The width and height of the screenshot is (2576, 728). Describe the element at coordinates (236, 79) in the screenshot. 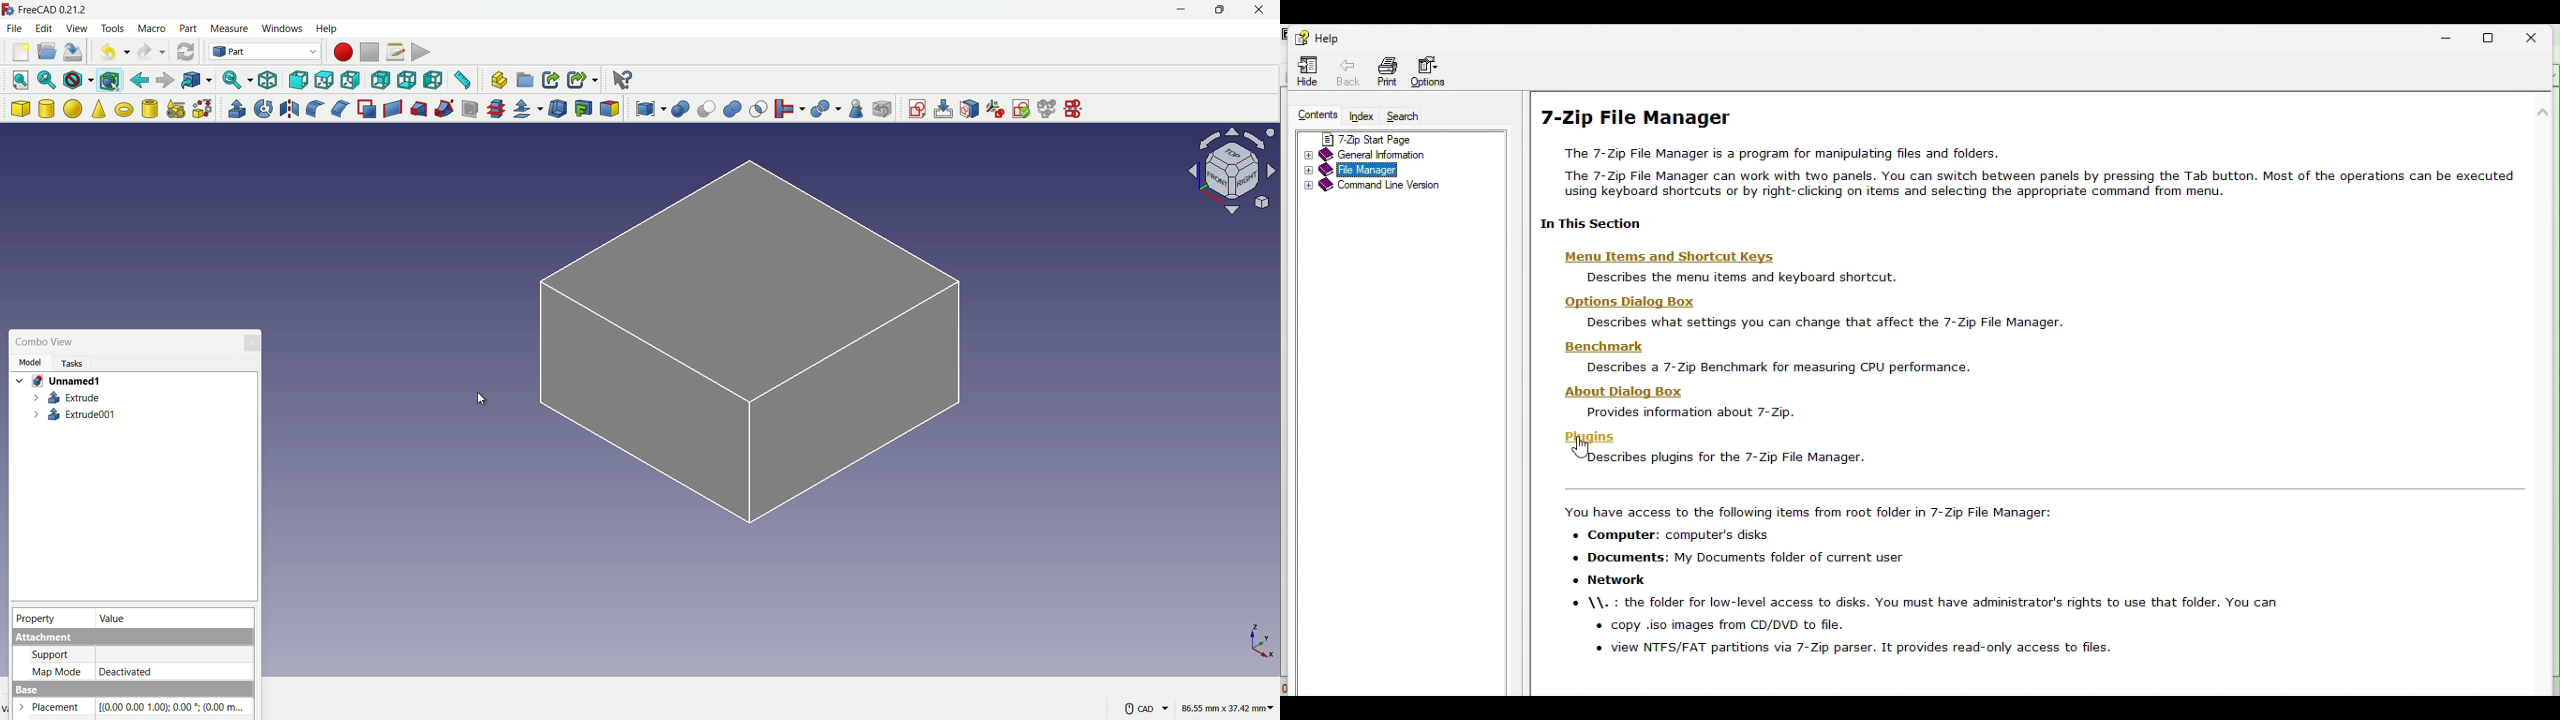

I see `sync view` at that location.